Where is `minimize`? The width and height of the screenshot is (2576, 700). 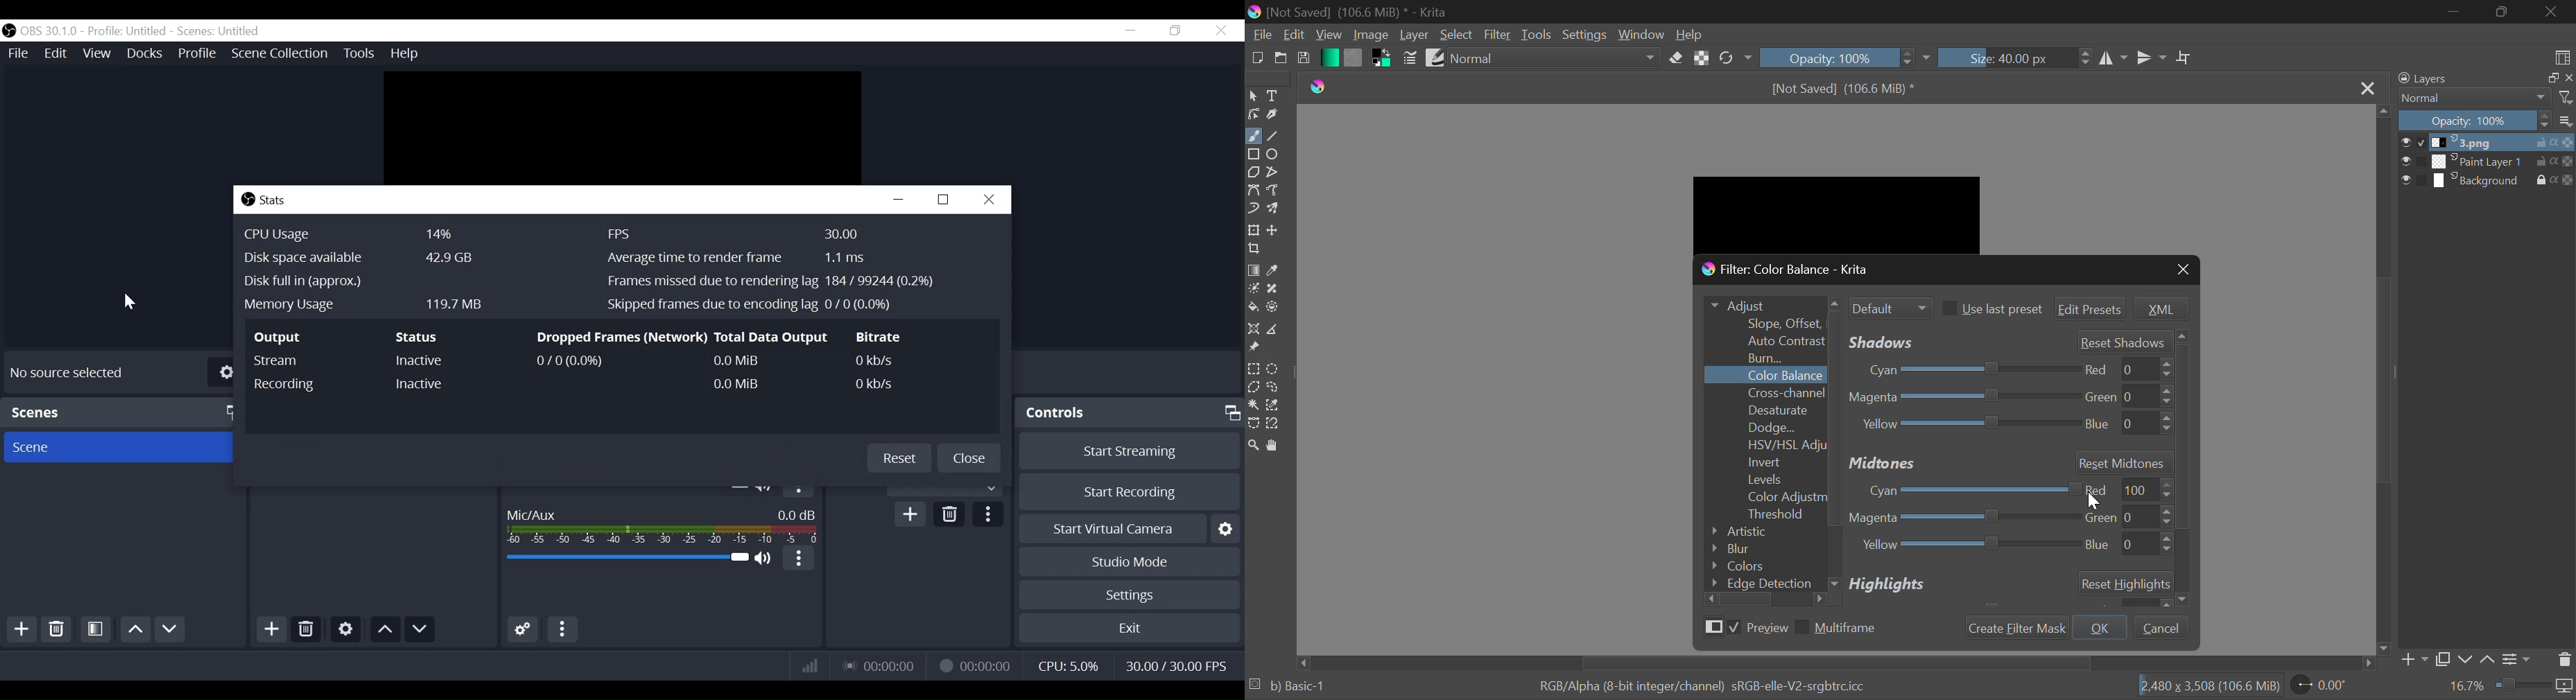
minimize is located at coordinates (900, 198).